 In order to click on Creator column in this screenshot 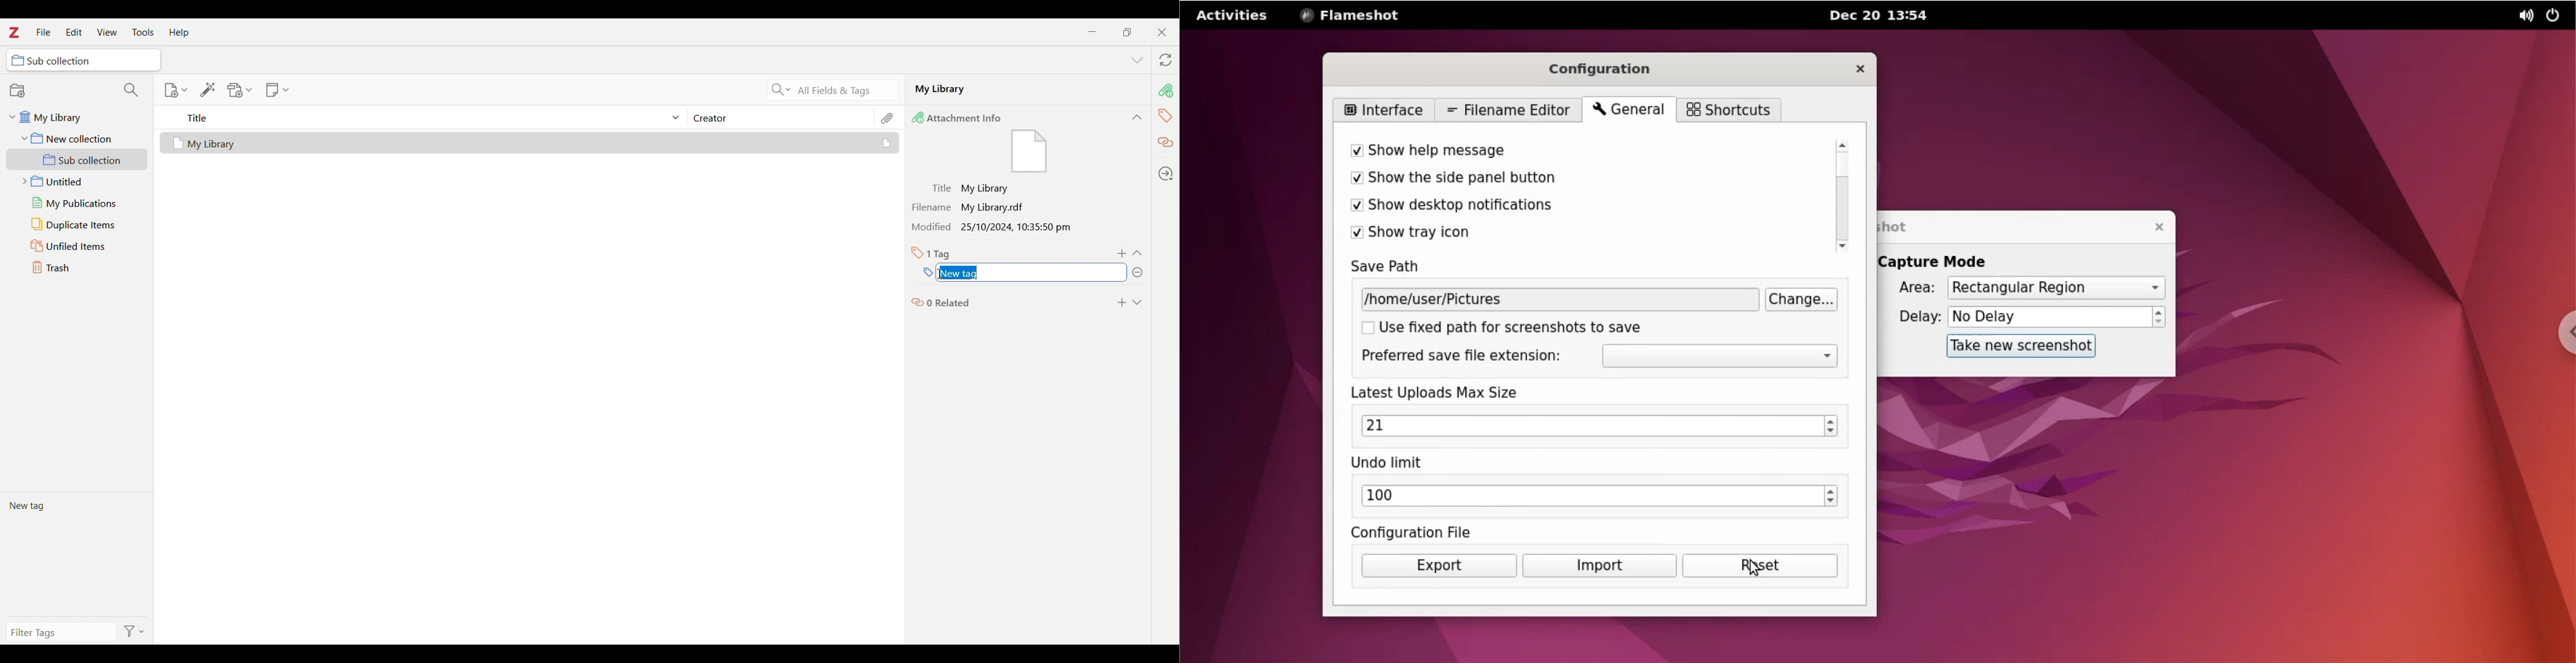, I will do `click(780, 117)`.